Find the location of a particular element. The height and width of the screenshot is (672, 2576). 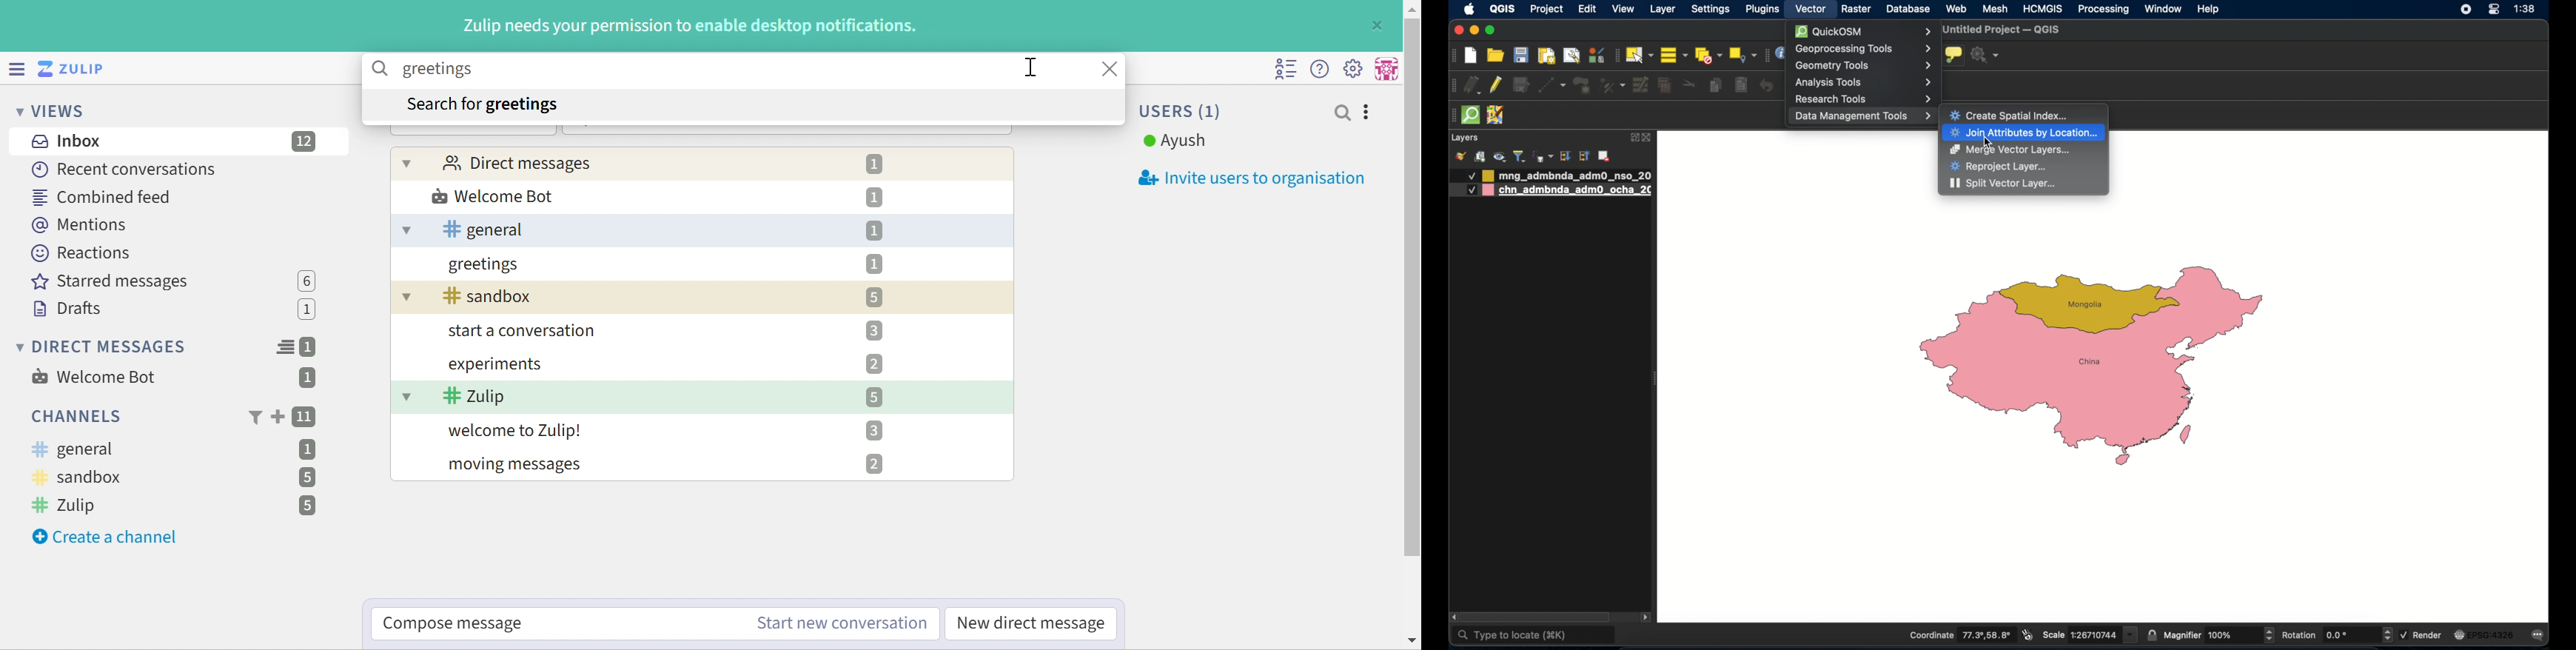

scroll right arrow is located at coordinates (1649, 616).